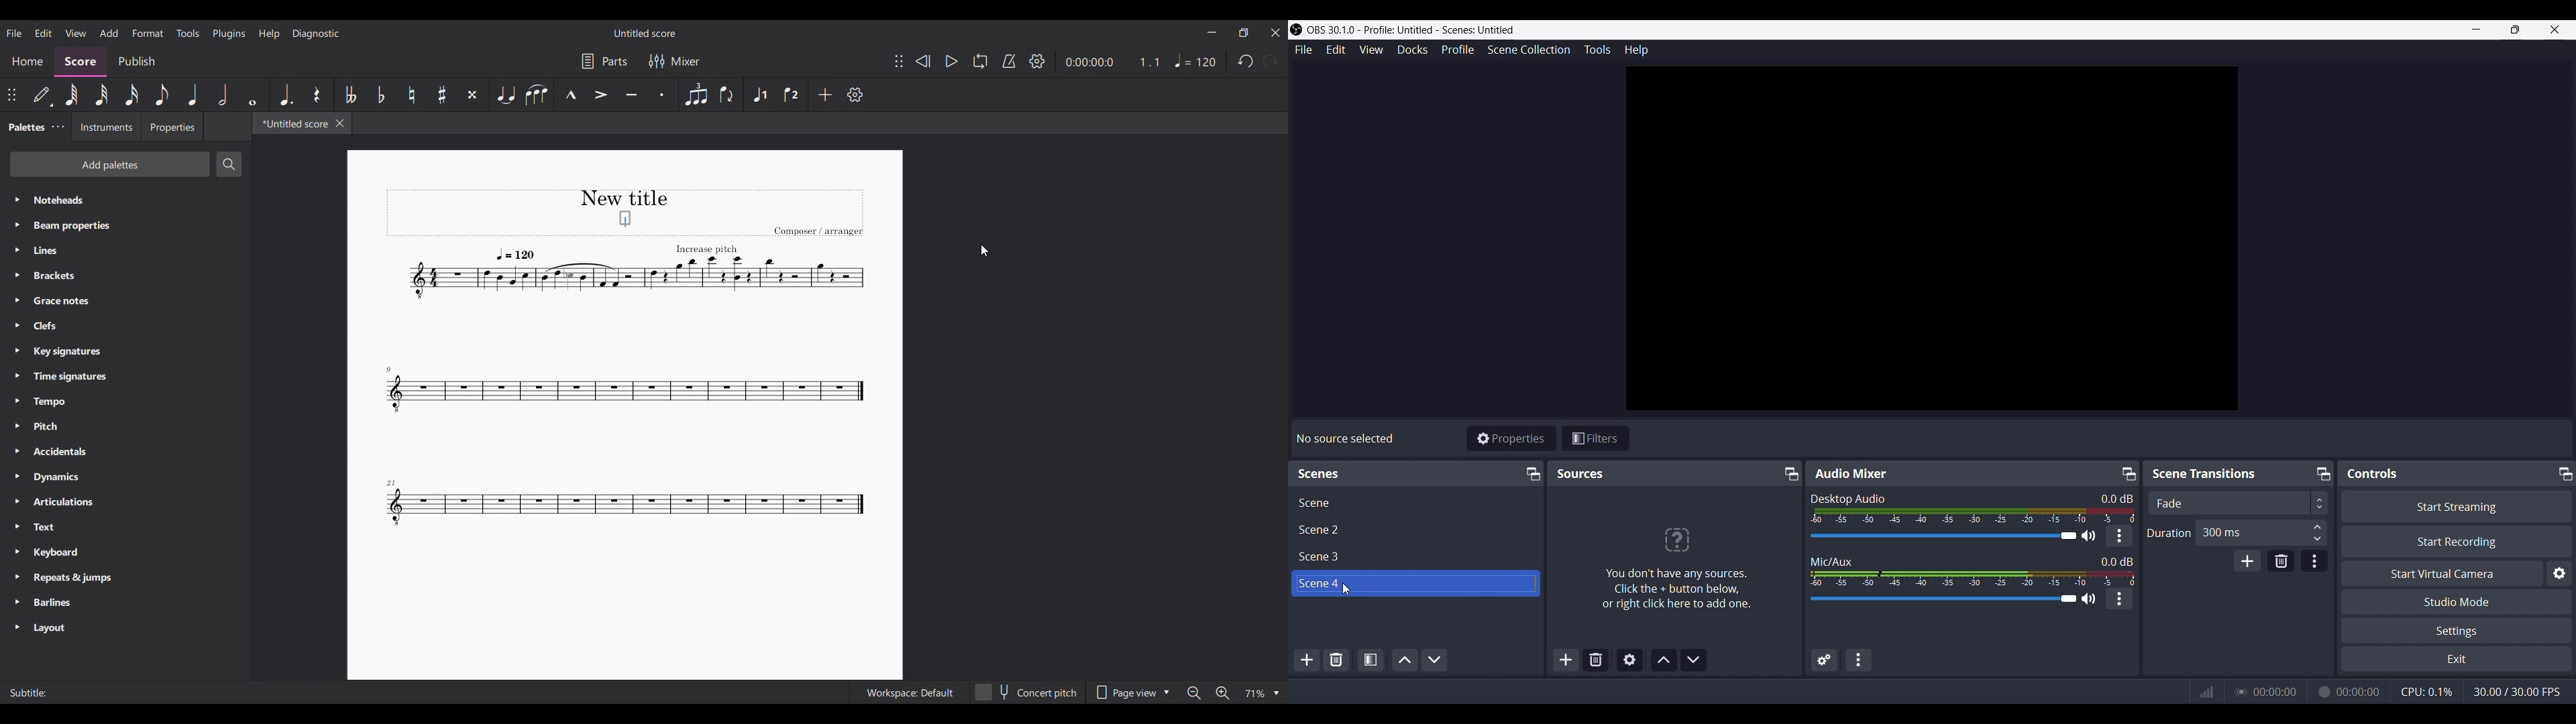 The image size is (2576, 728). Describe the element at coordinates (71, 95) in the screenshot. I see `64th note` at that location.